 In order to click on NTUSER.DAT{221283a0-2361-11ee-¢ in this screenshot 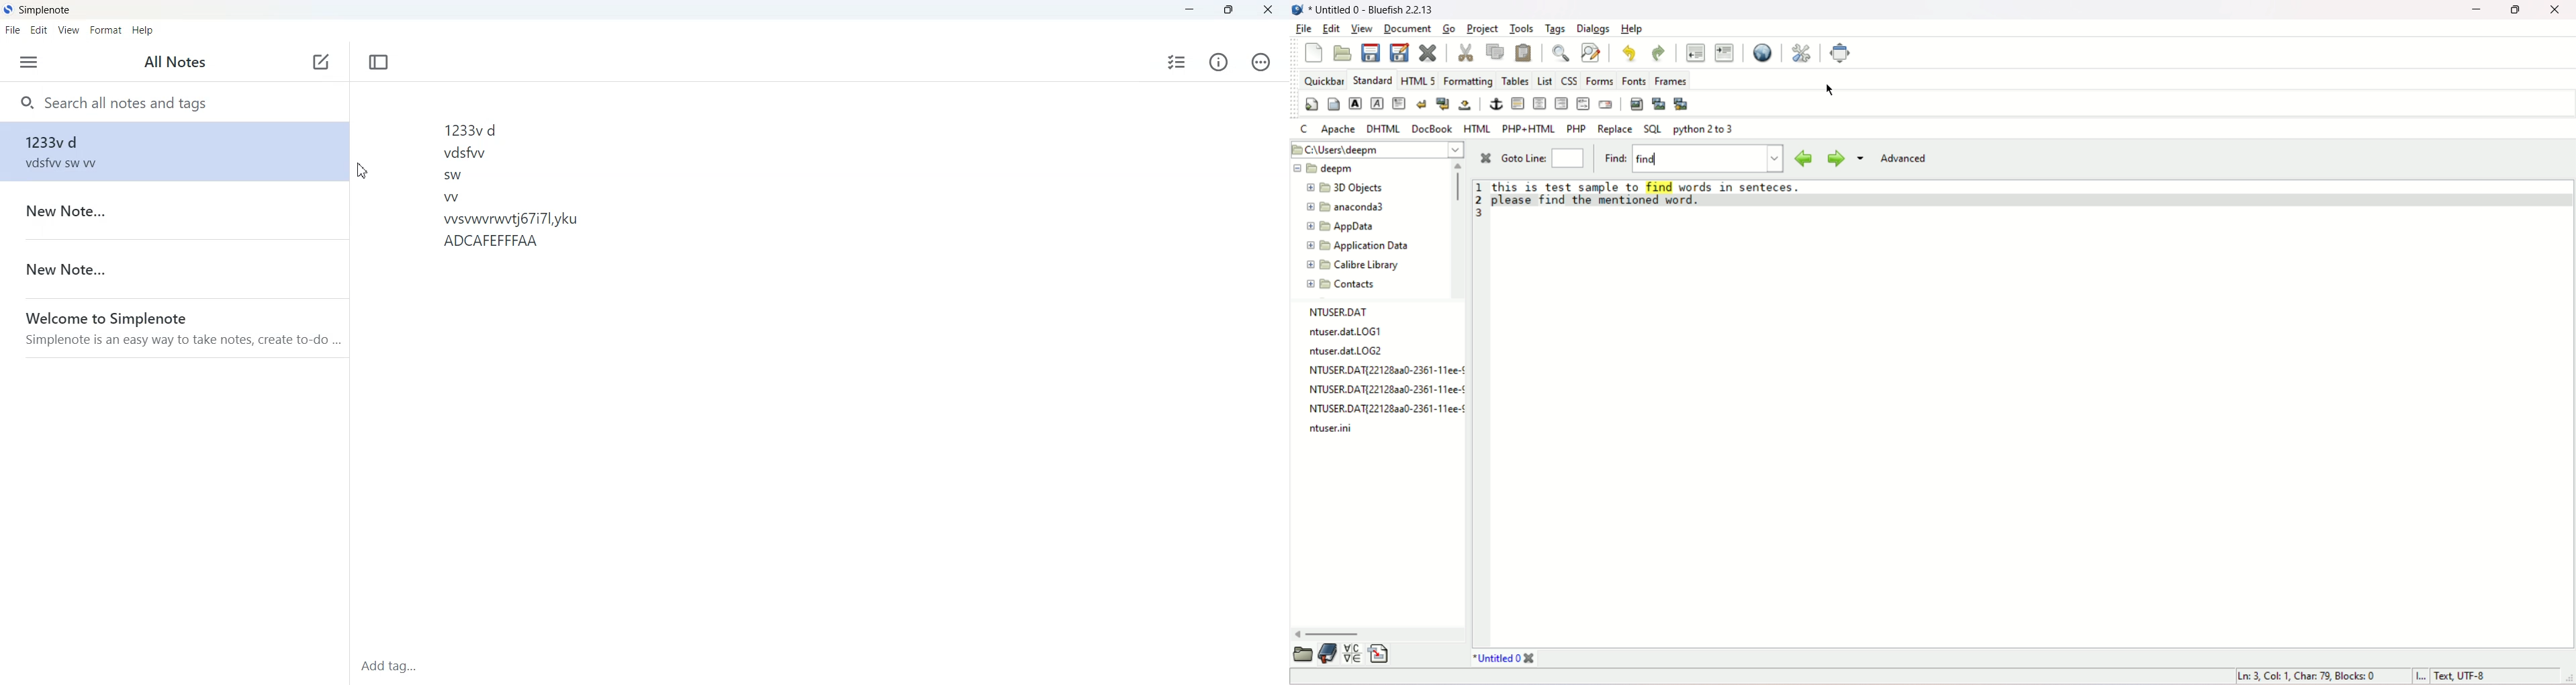, I will do `click(1382, 389)`.